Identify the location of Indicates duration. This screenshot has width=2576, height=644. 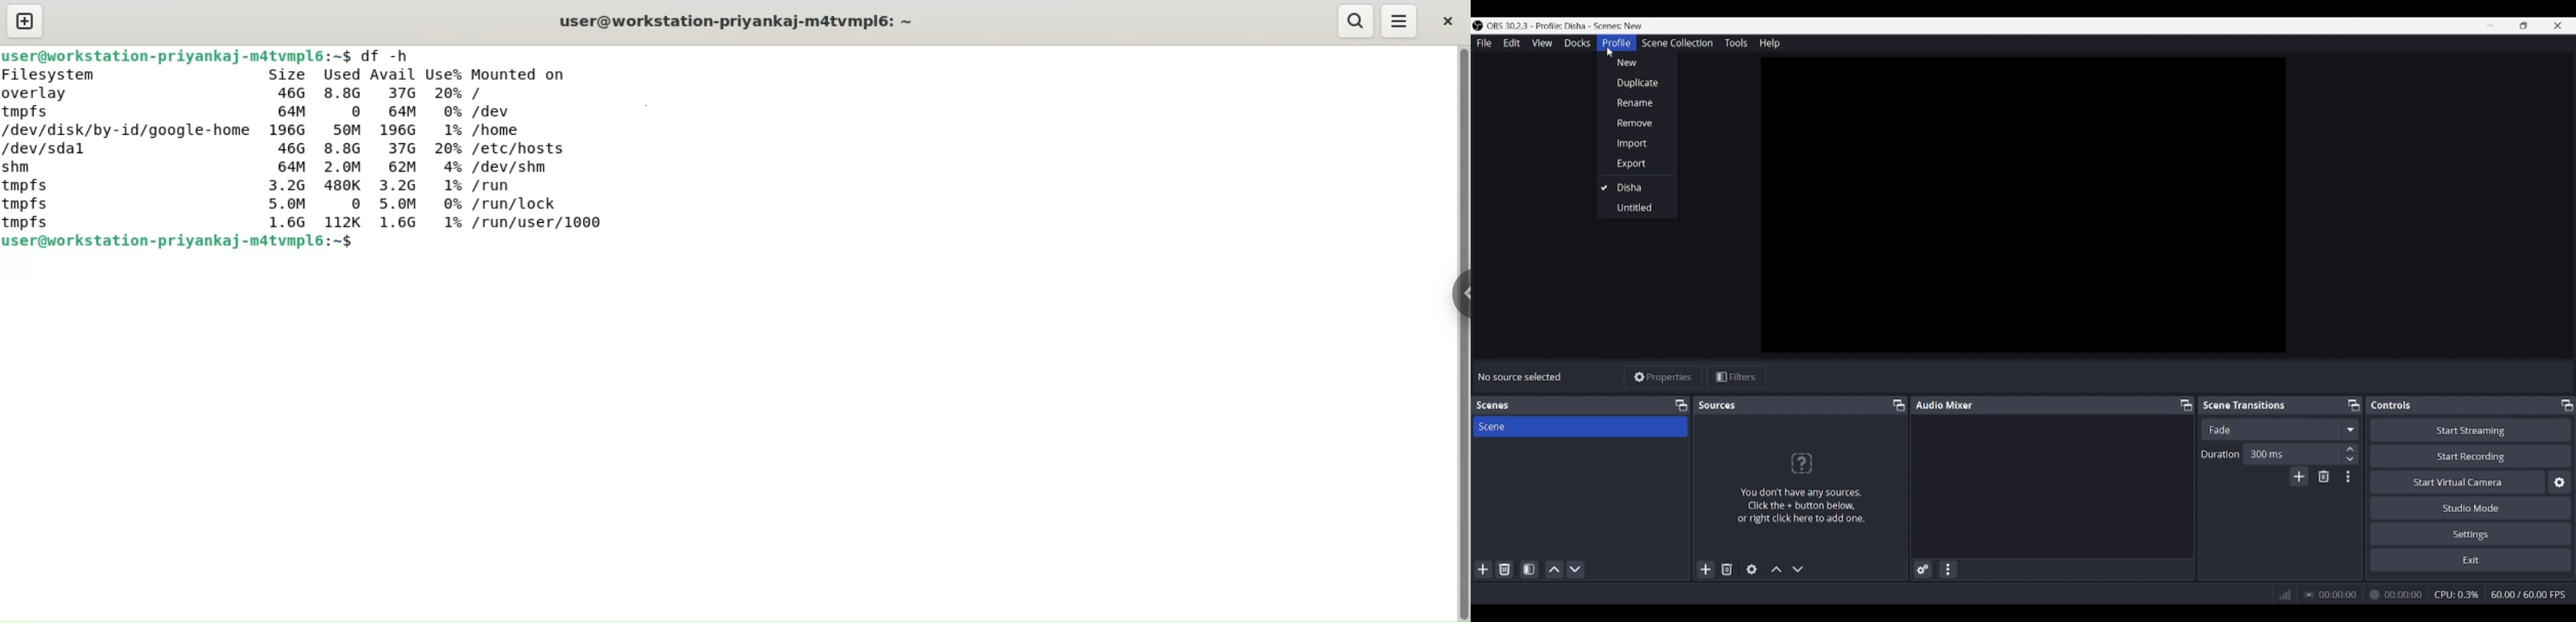
(2221, 454).